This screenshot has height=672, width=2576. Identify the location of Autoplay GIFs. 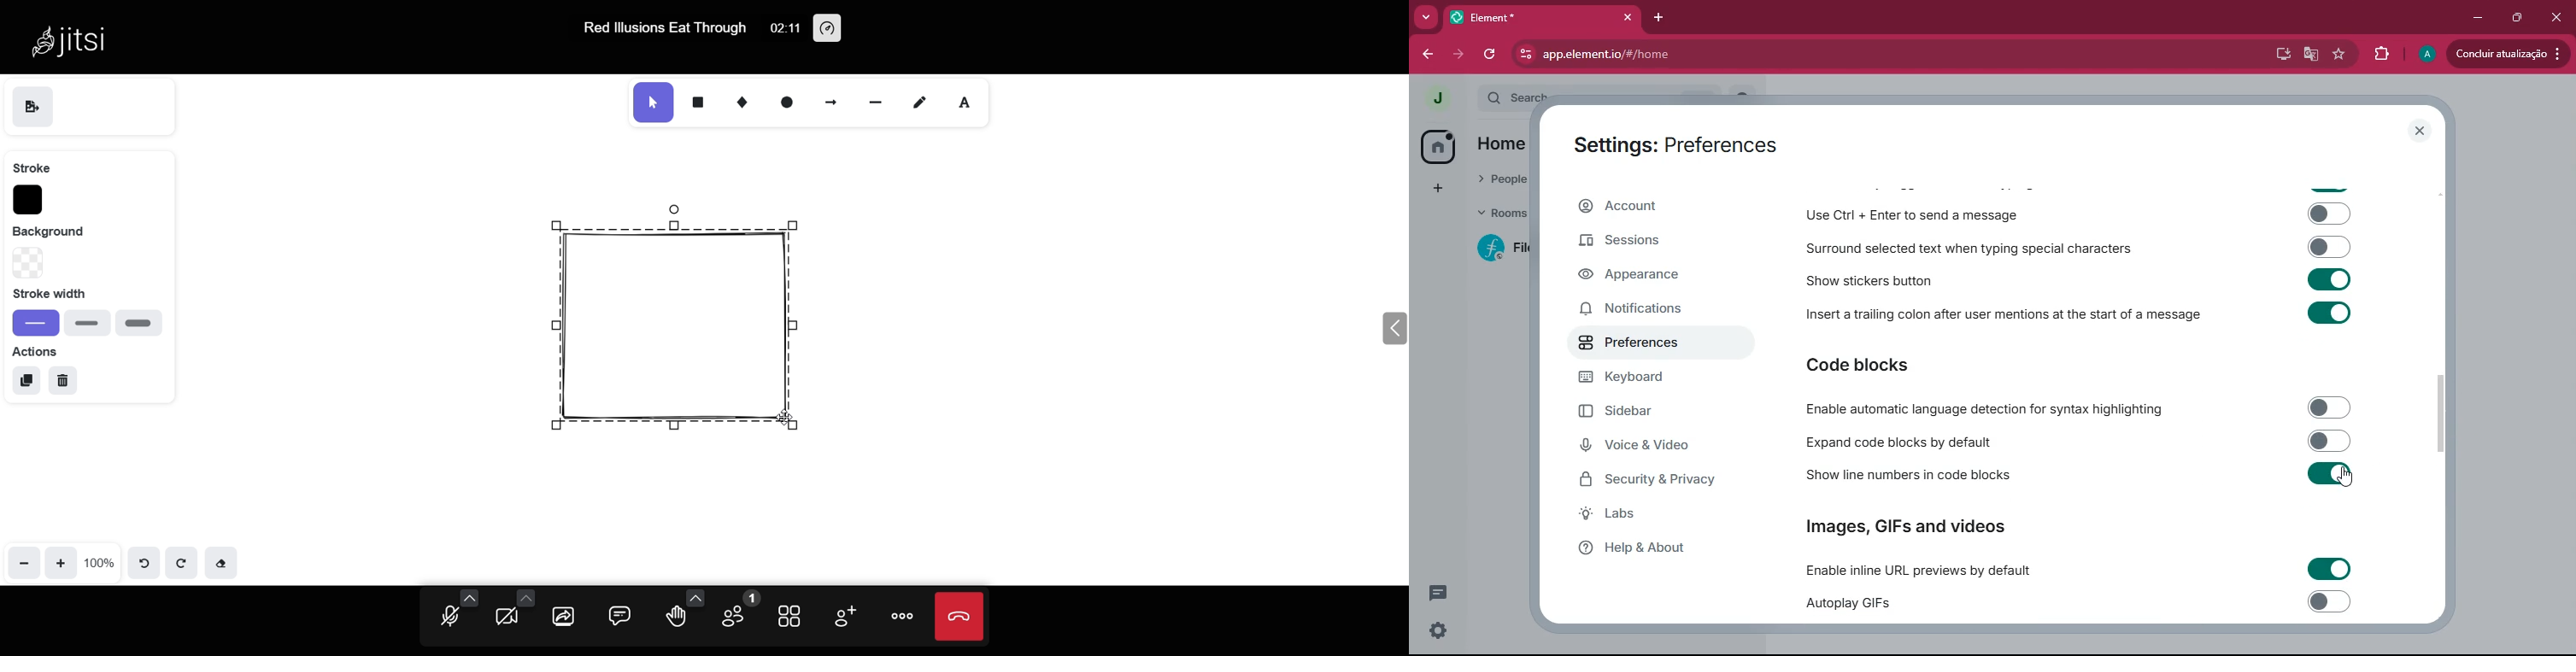
(2085, 604).